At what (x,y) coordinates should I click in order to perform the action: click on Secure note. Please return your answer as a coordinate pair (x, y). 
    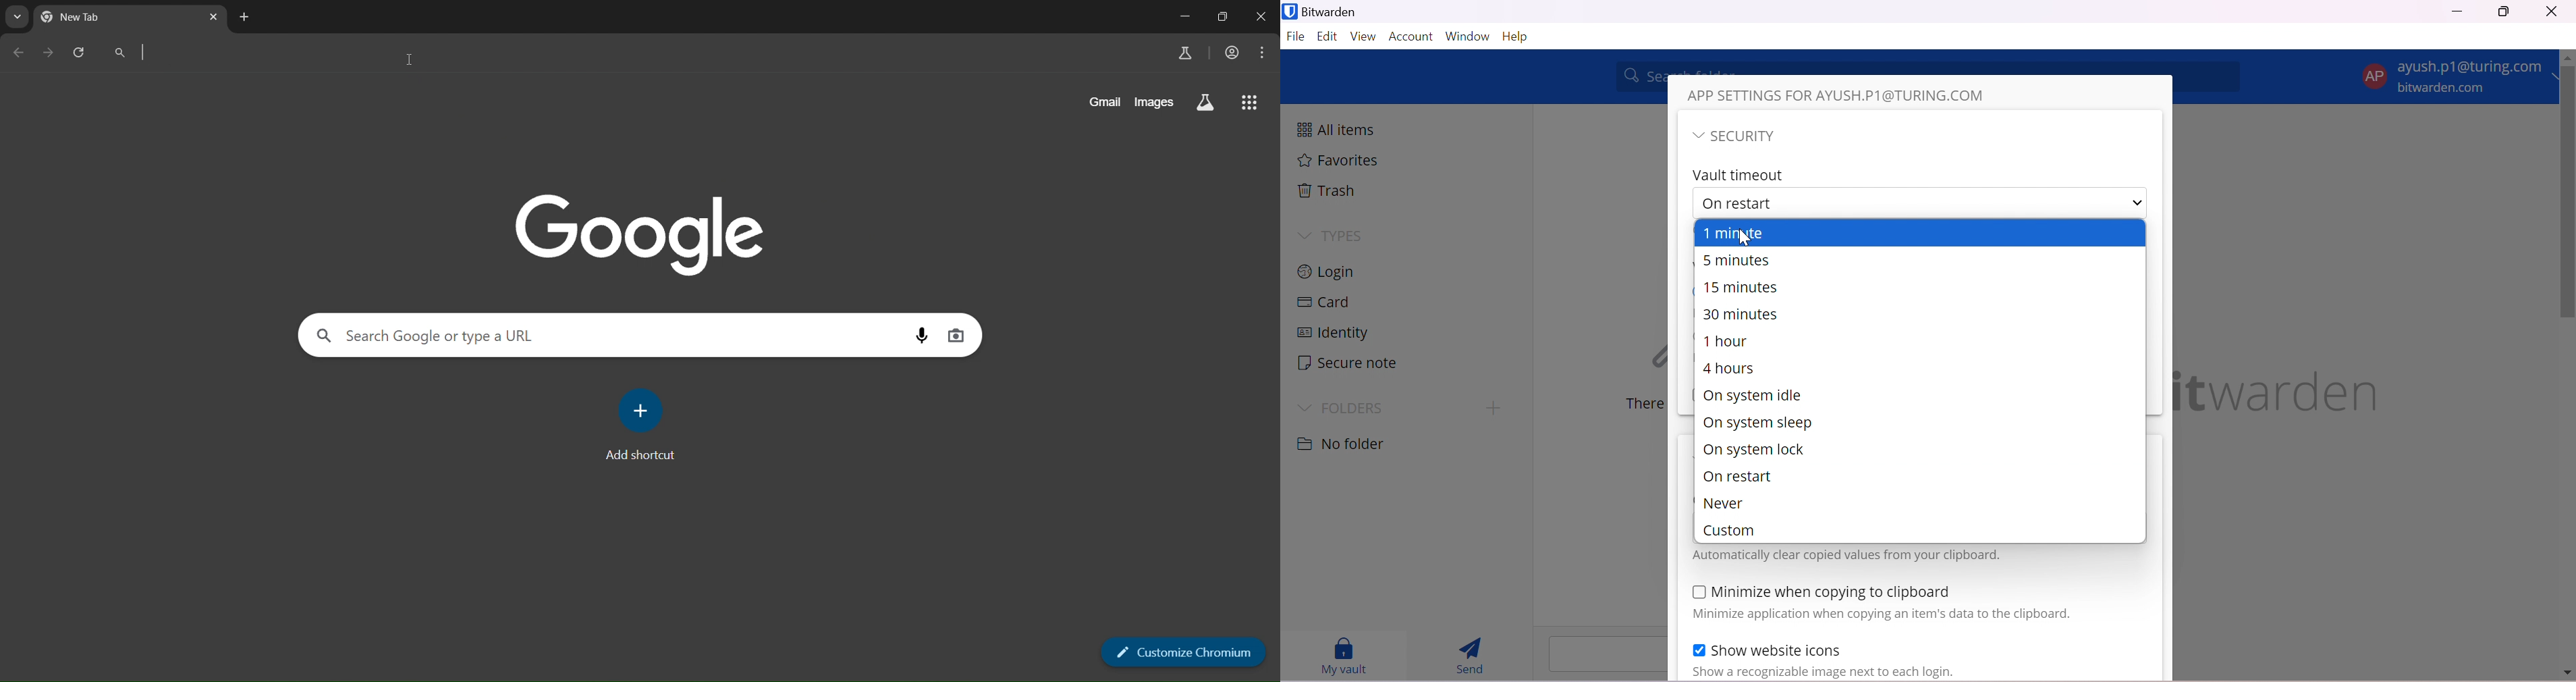
    Looking at the image, I should click on (1347, 363).